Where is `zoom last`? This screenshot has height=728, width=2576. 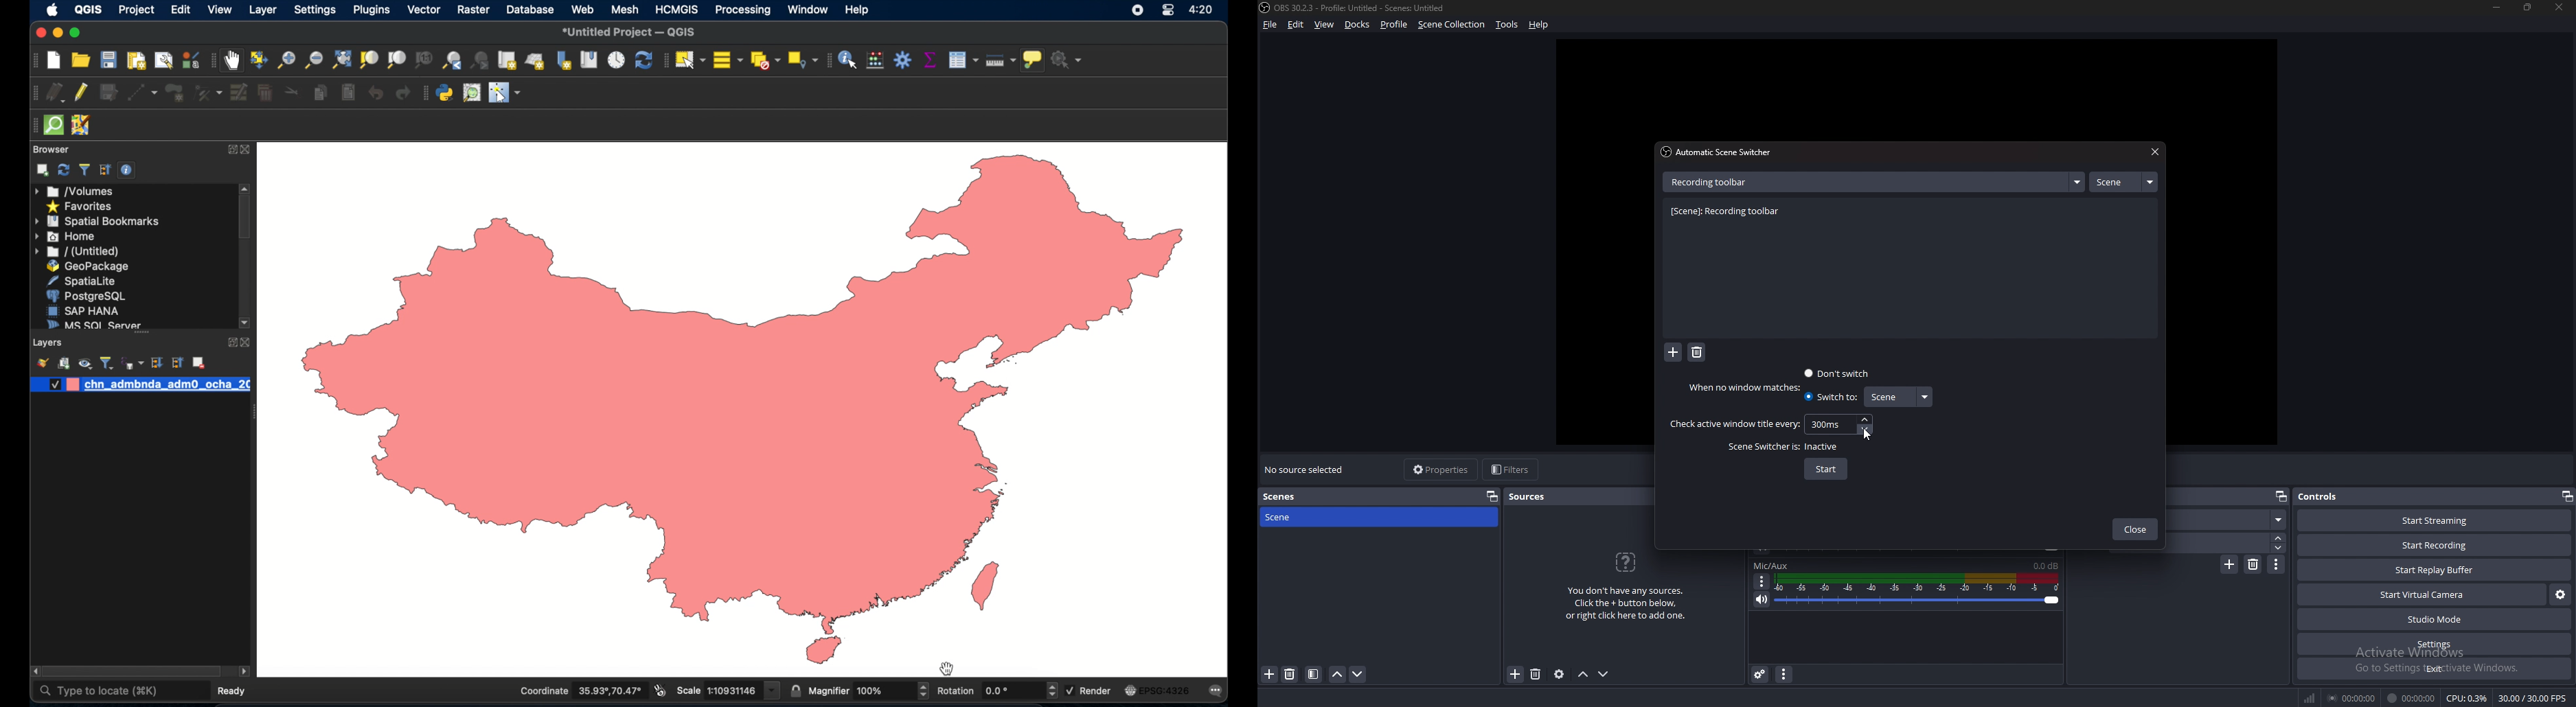 zoom last is located at coordinates (453, 62).